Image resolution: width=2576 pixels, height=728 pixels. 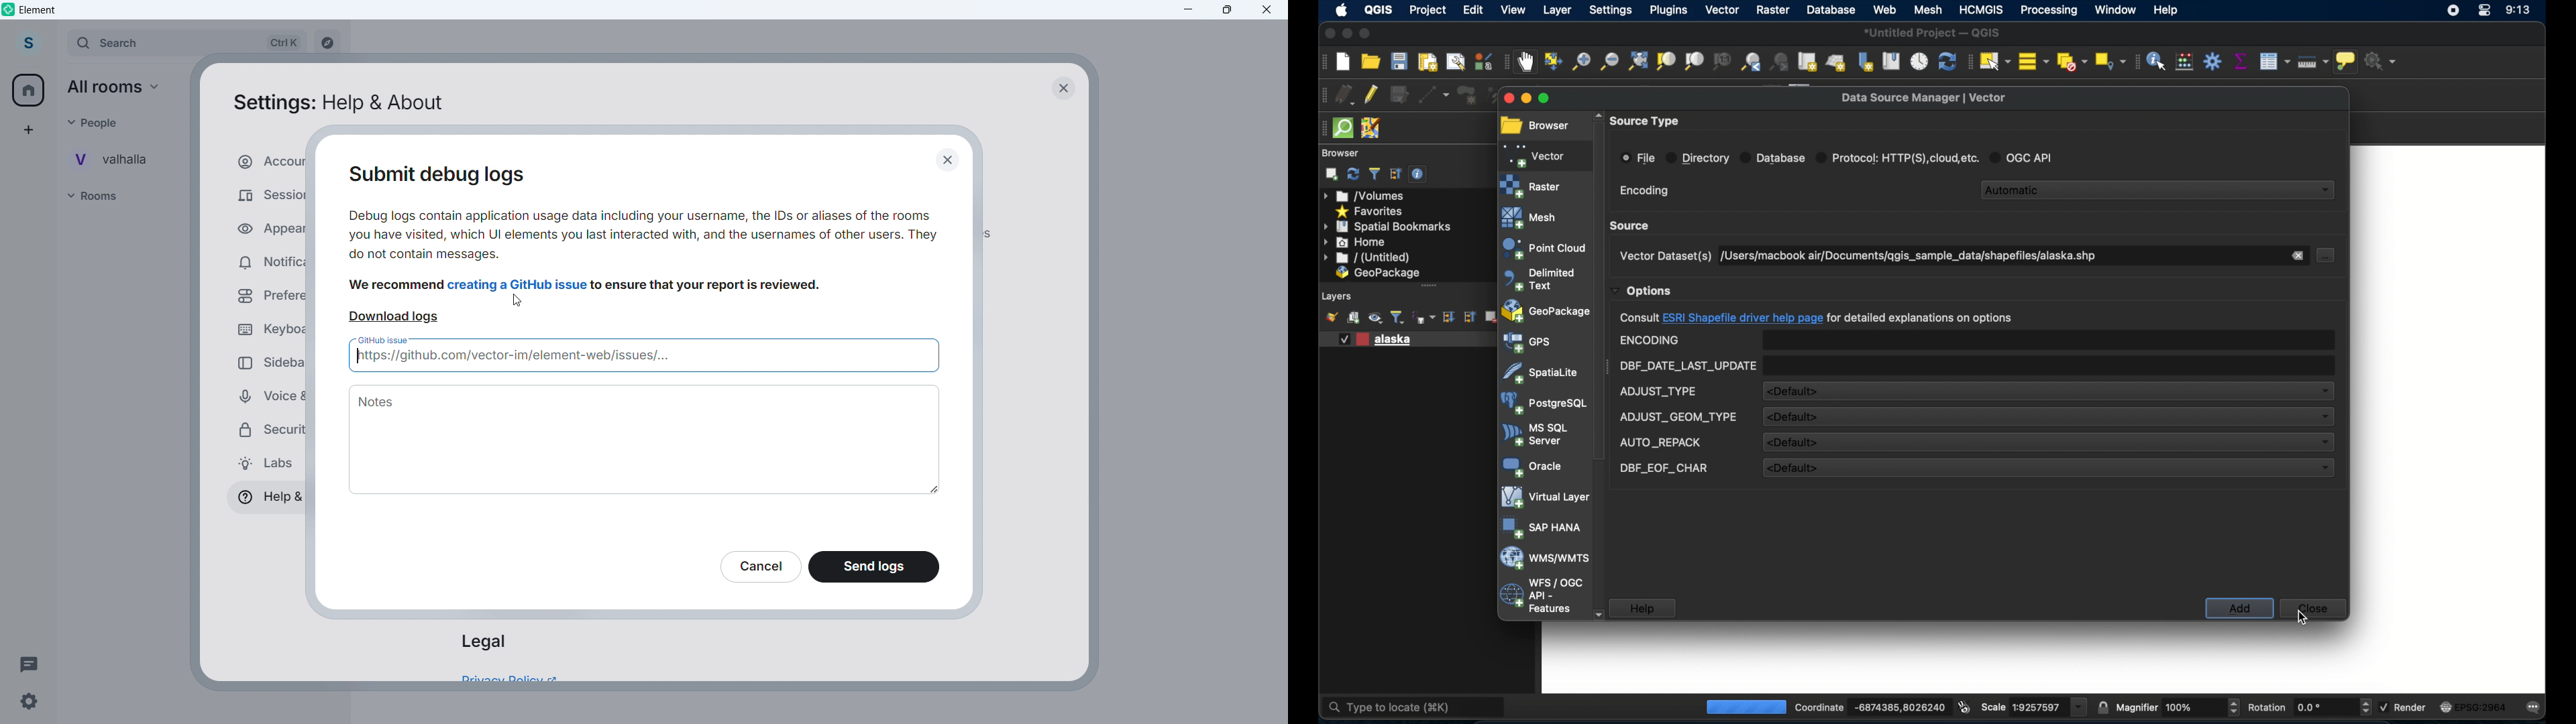 What do you see at coordinates (759, 566) in the screenshot?
I see `Cancel ` at bounding box center [759, 566].